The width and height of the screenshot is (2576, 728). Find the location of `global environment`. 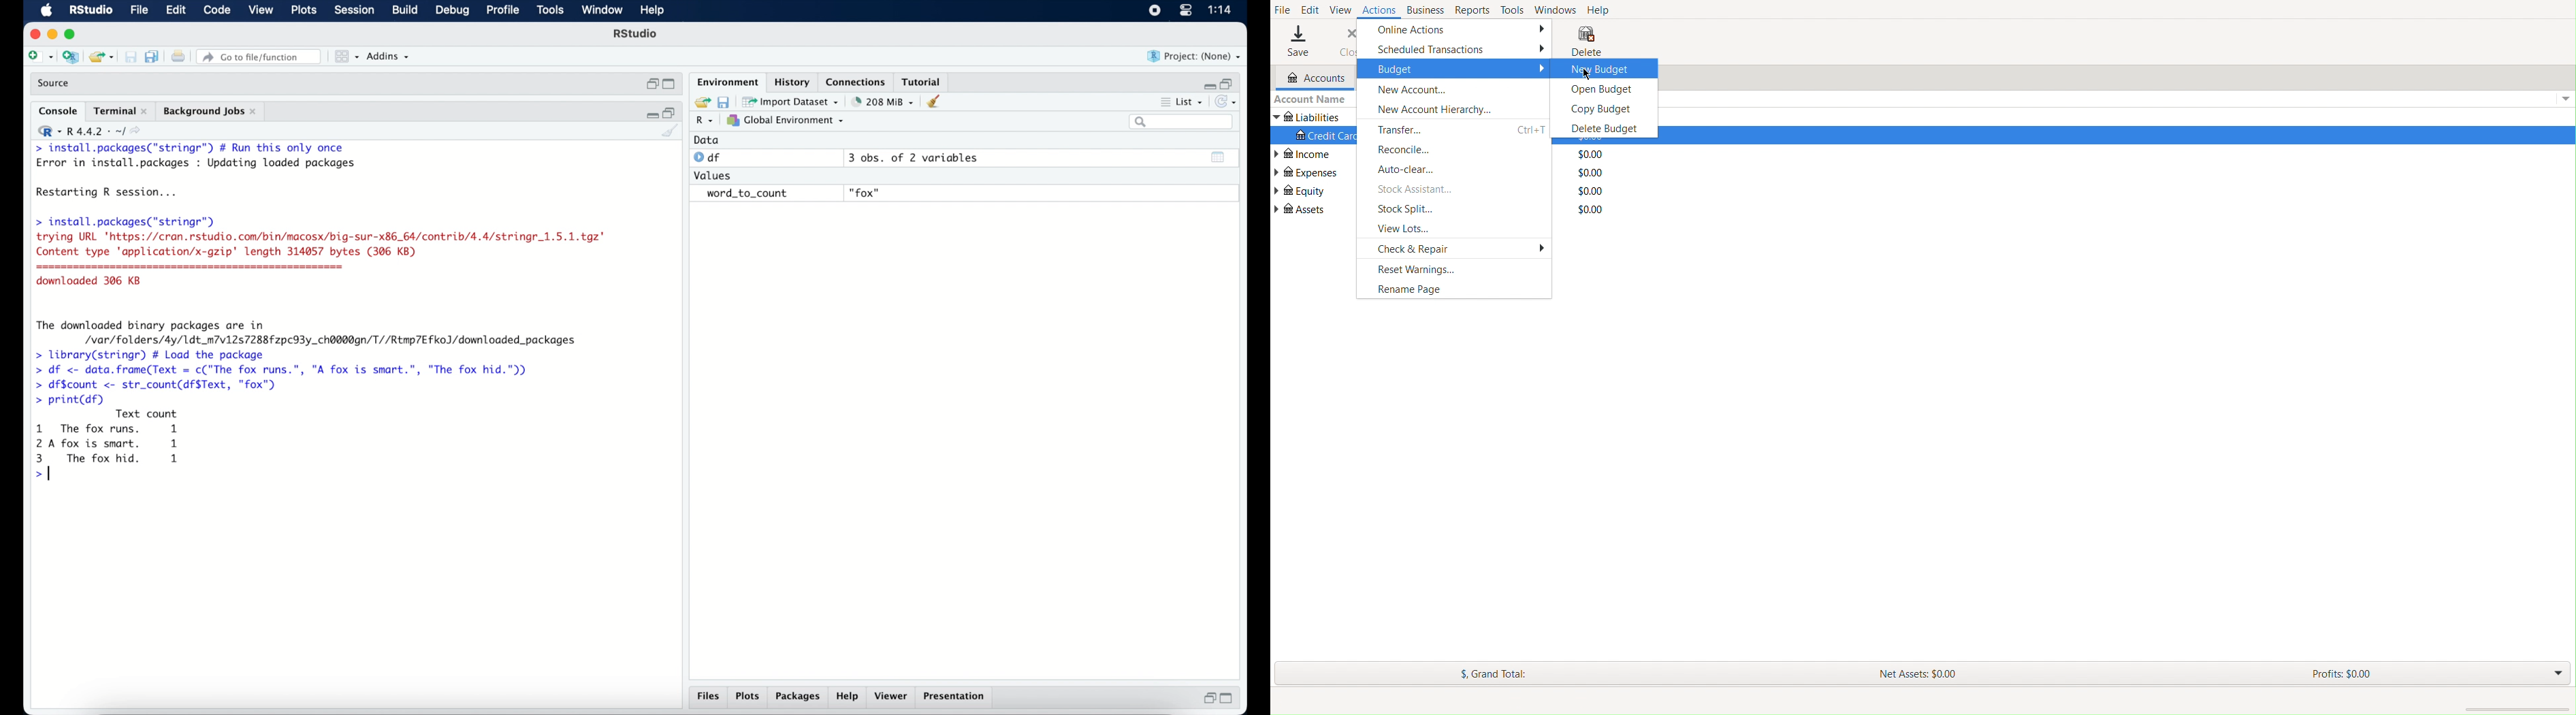

global environment is located at coordinates (786, 120).